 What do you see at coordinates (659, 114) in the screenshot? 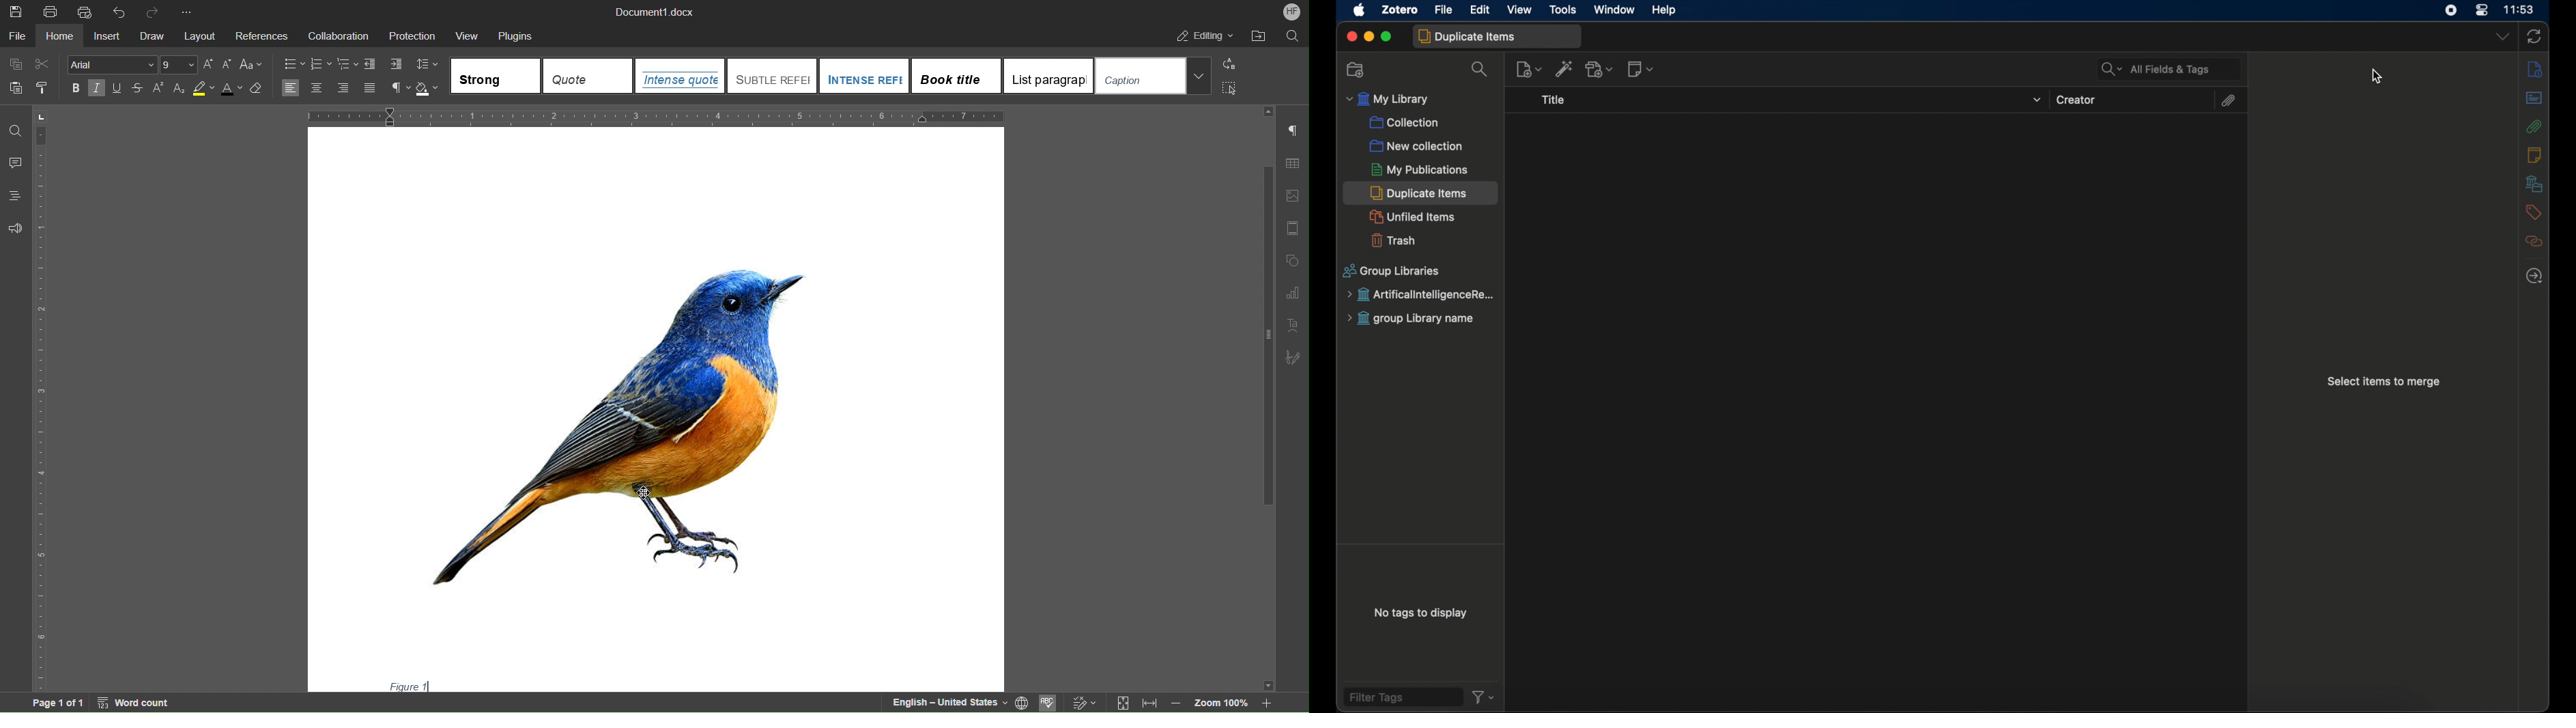
I see `Horizontal Ruler` at bounding box center [659, 114].